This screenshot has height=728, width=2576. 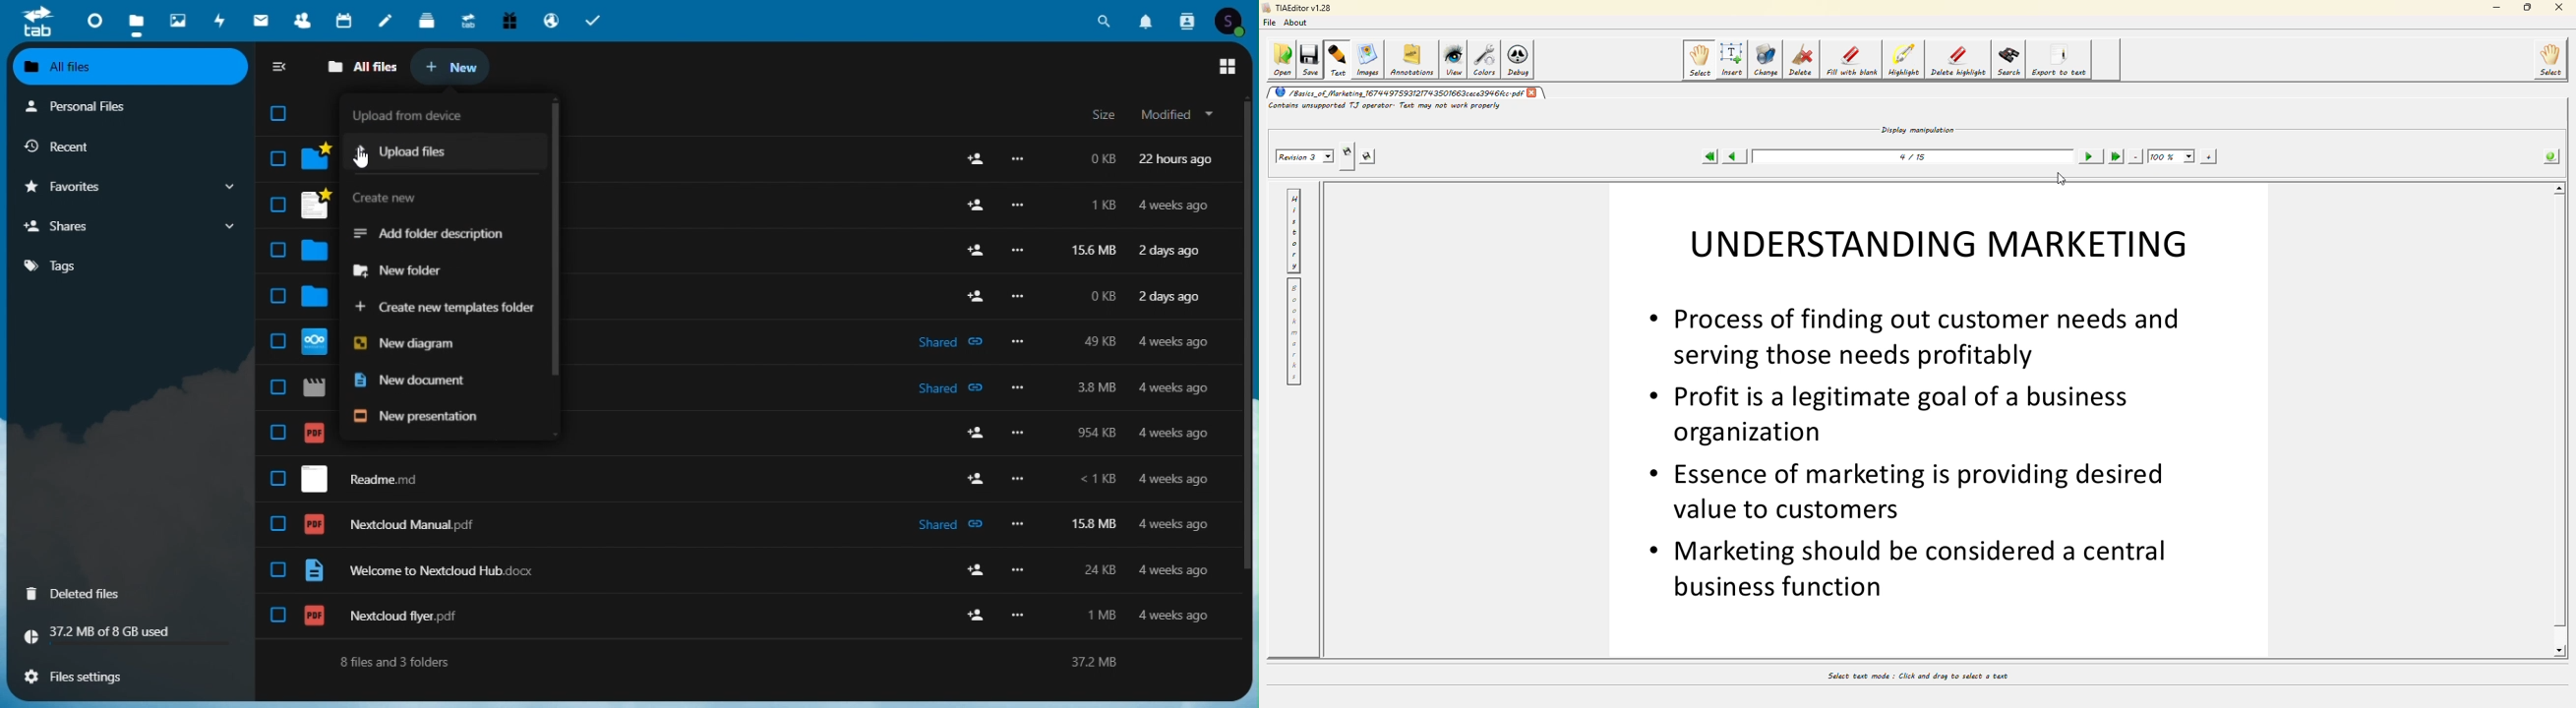 What do you see at coordinates (1097, 390) in the screenshot?
I see `3.8mb` at bounding box center [1097, 390].